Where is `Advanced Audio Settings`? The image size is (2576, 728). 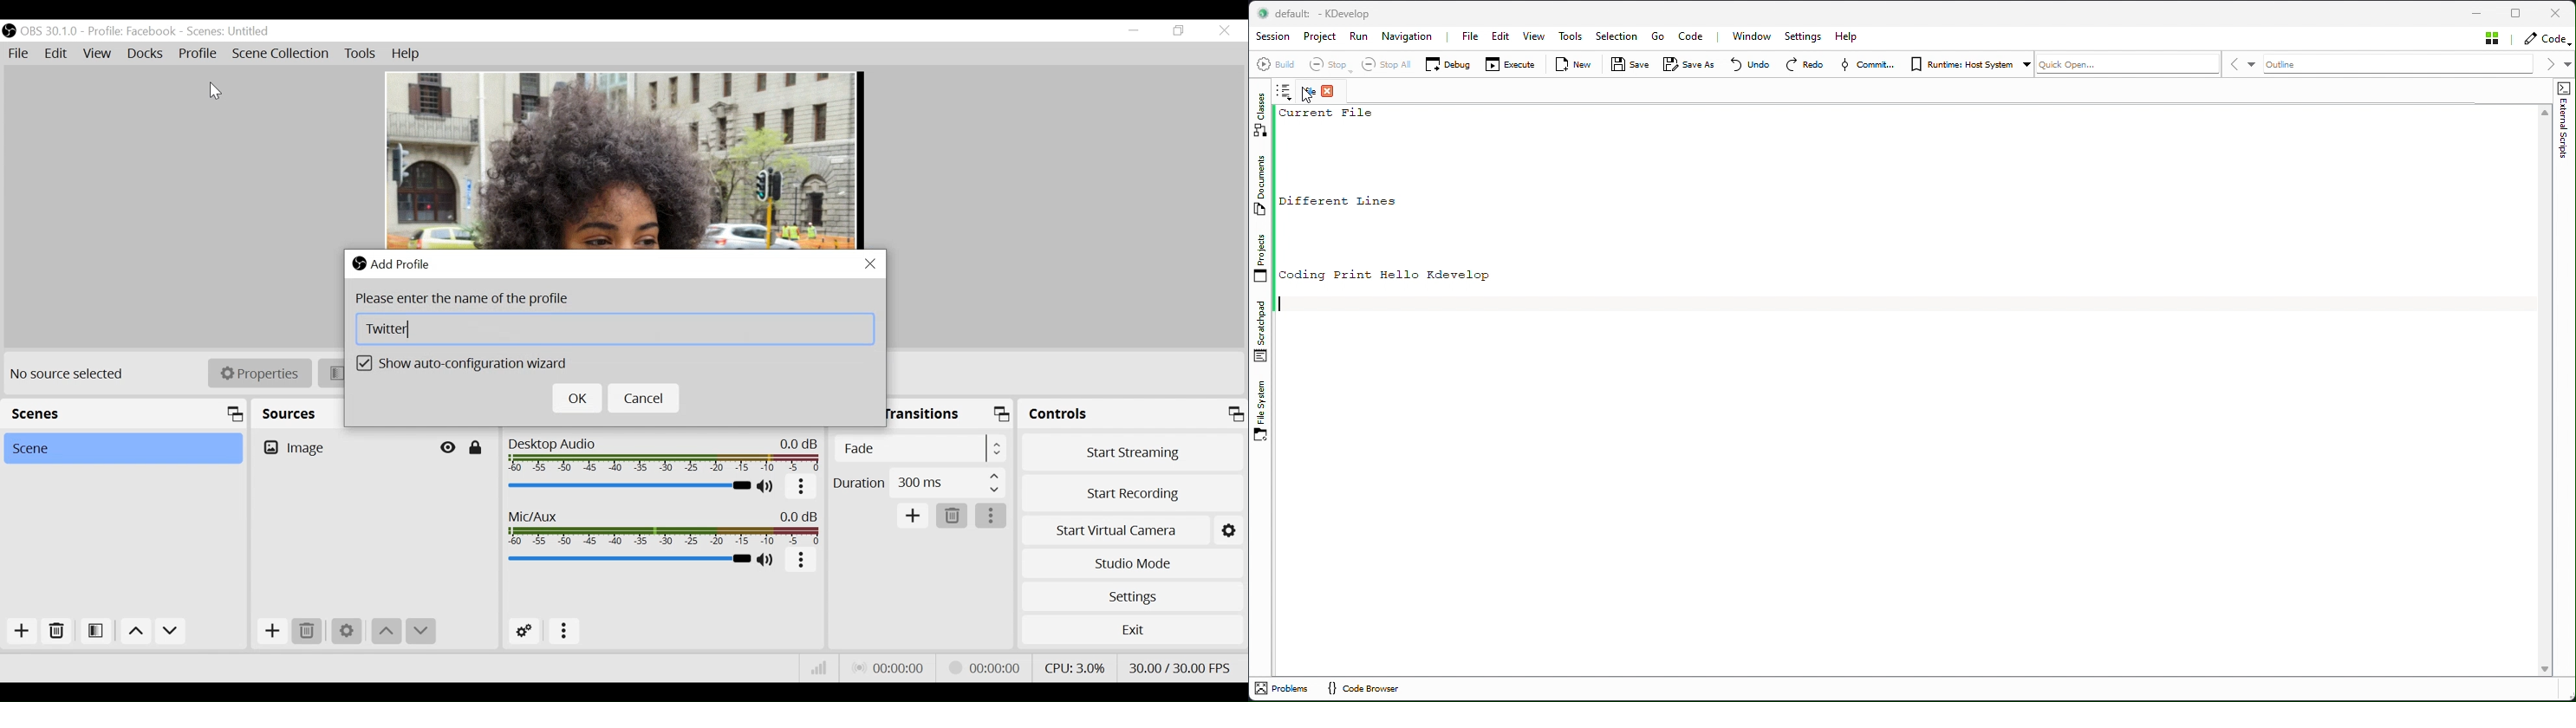 Advanced Audio Settings is located at coordinates (525, 631).